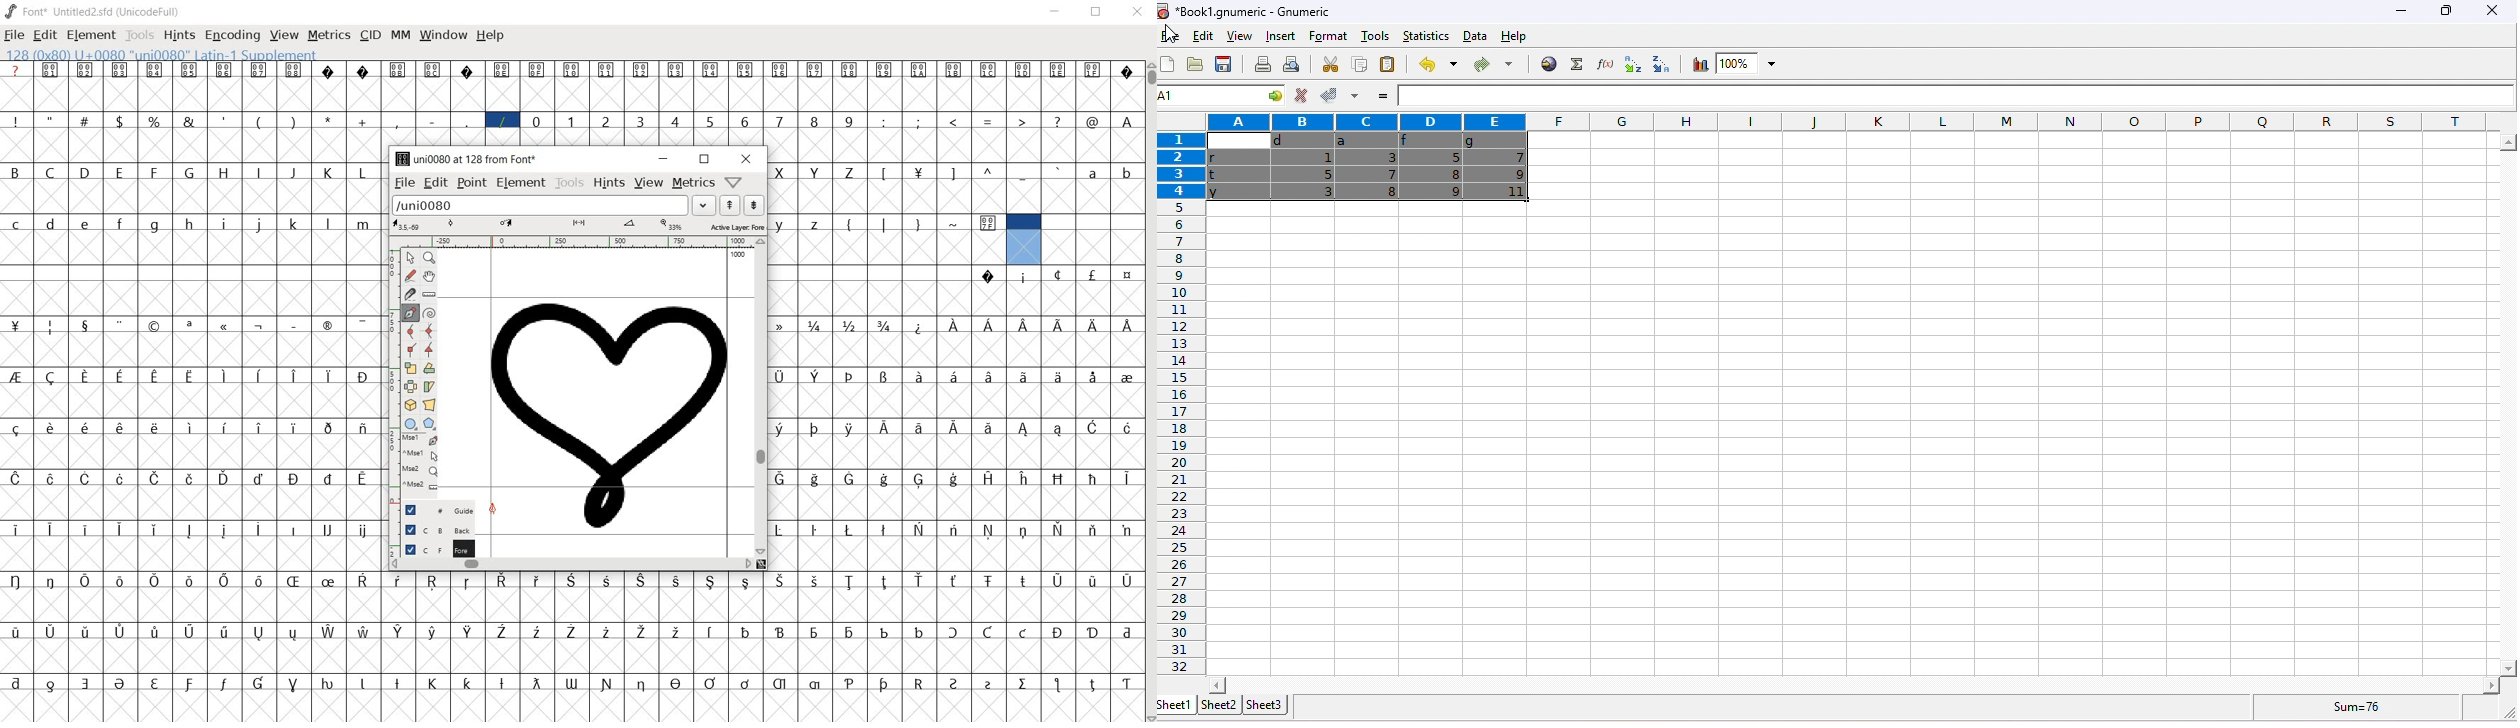 This screenshot has height=728, width=2520. What do you see at coordinates (328, 71) in the screenshot?
I see `glyph` at bounding box center [328, 71].